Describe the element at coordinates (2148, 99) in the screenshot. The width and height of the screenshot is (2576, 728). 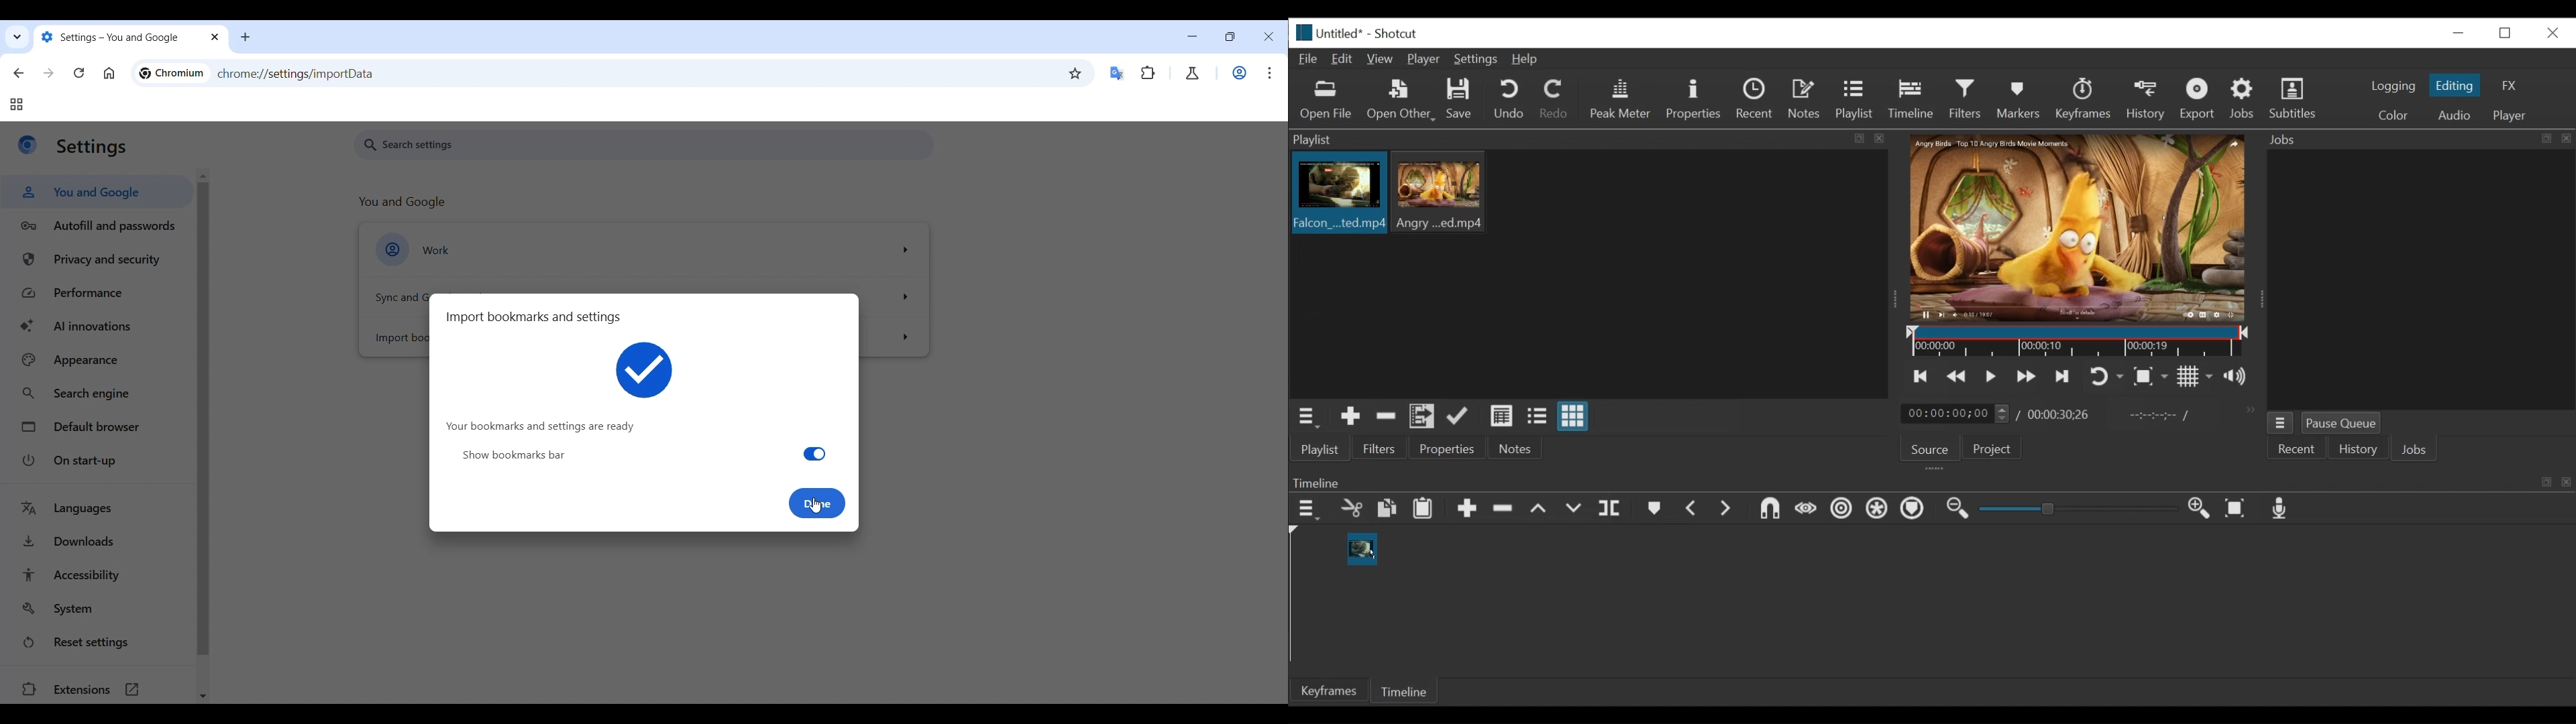
I see `History` at that location.